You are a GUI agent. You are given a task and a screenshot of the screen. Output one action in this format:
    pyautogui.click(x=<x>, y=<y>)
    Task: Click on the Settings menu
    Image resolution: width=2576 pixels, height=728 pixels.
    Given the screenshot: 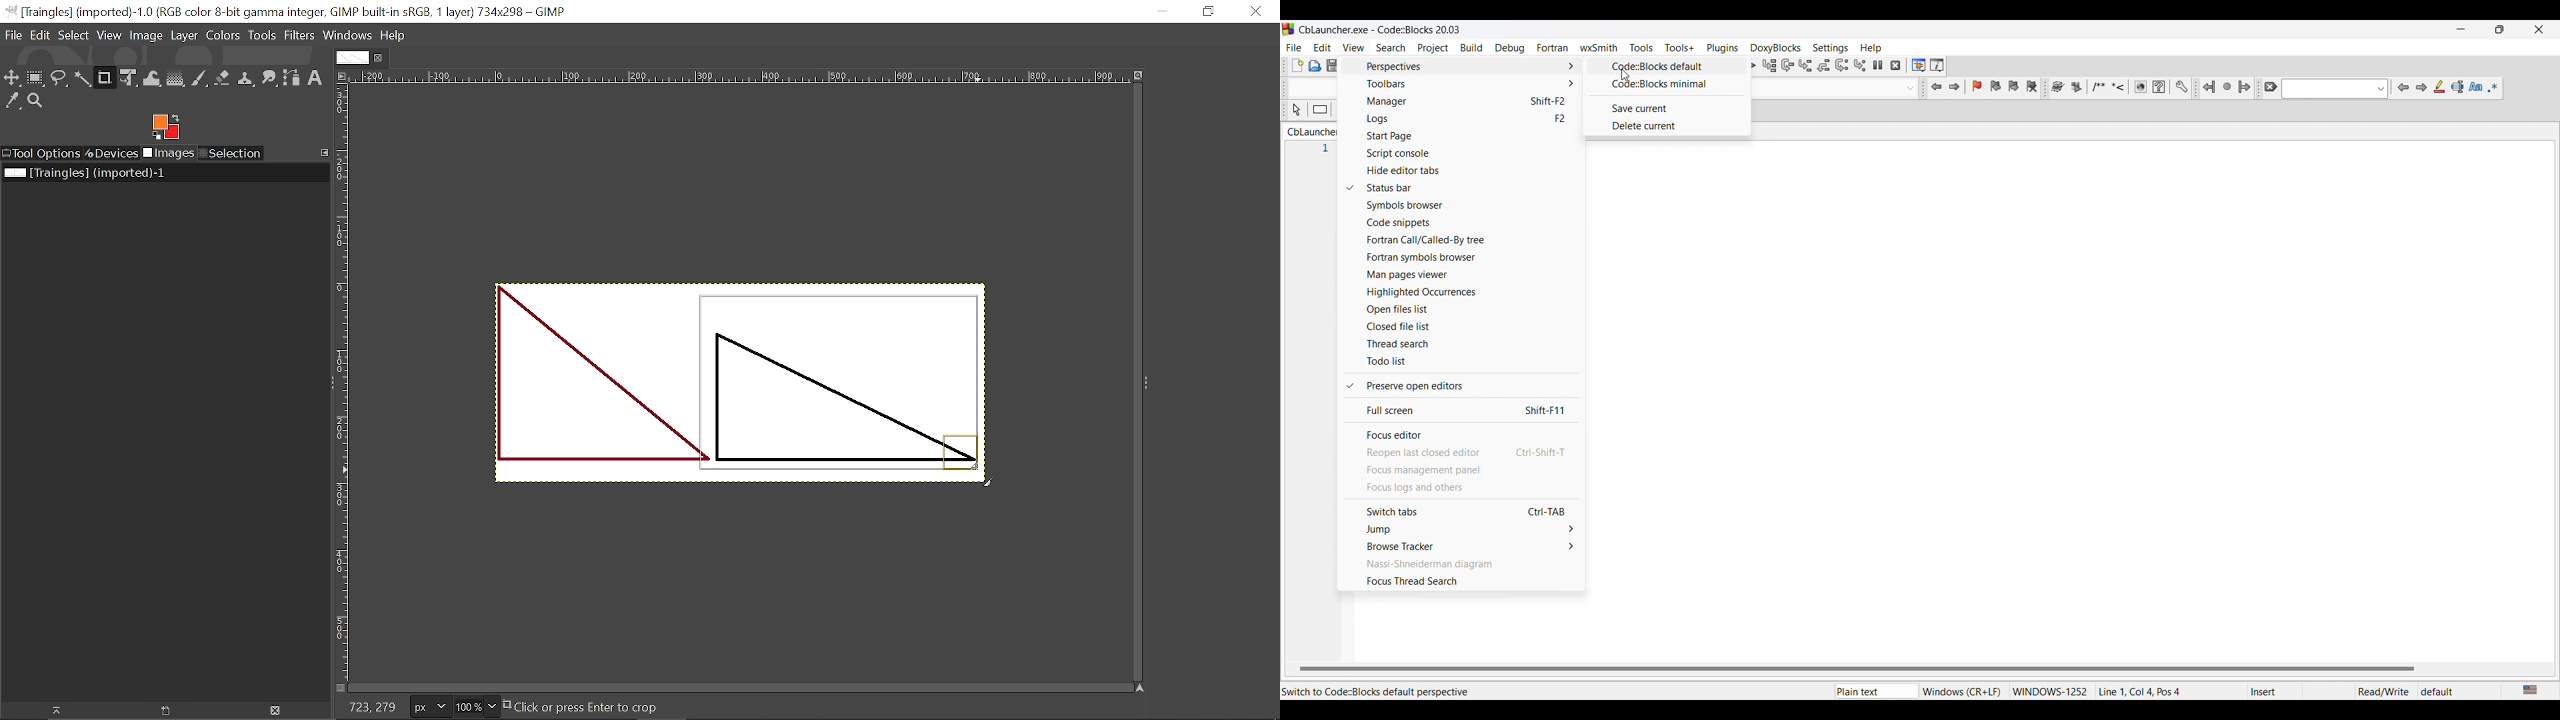 What is the action you would take?
    pyautogui.click(x=1830, y=48)
    